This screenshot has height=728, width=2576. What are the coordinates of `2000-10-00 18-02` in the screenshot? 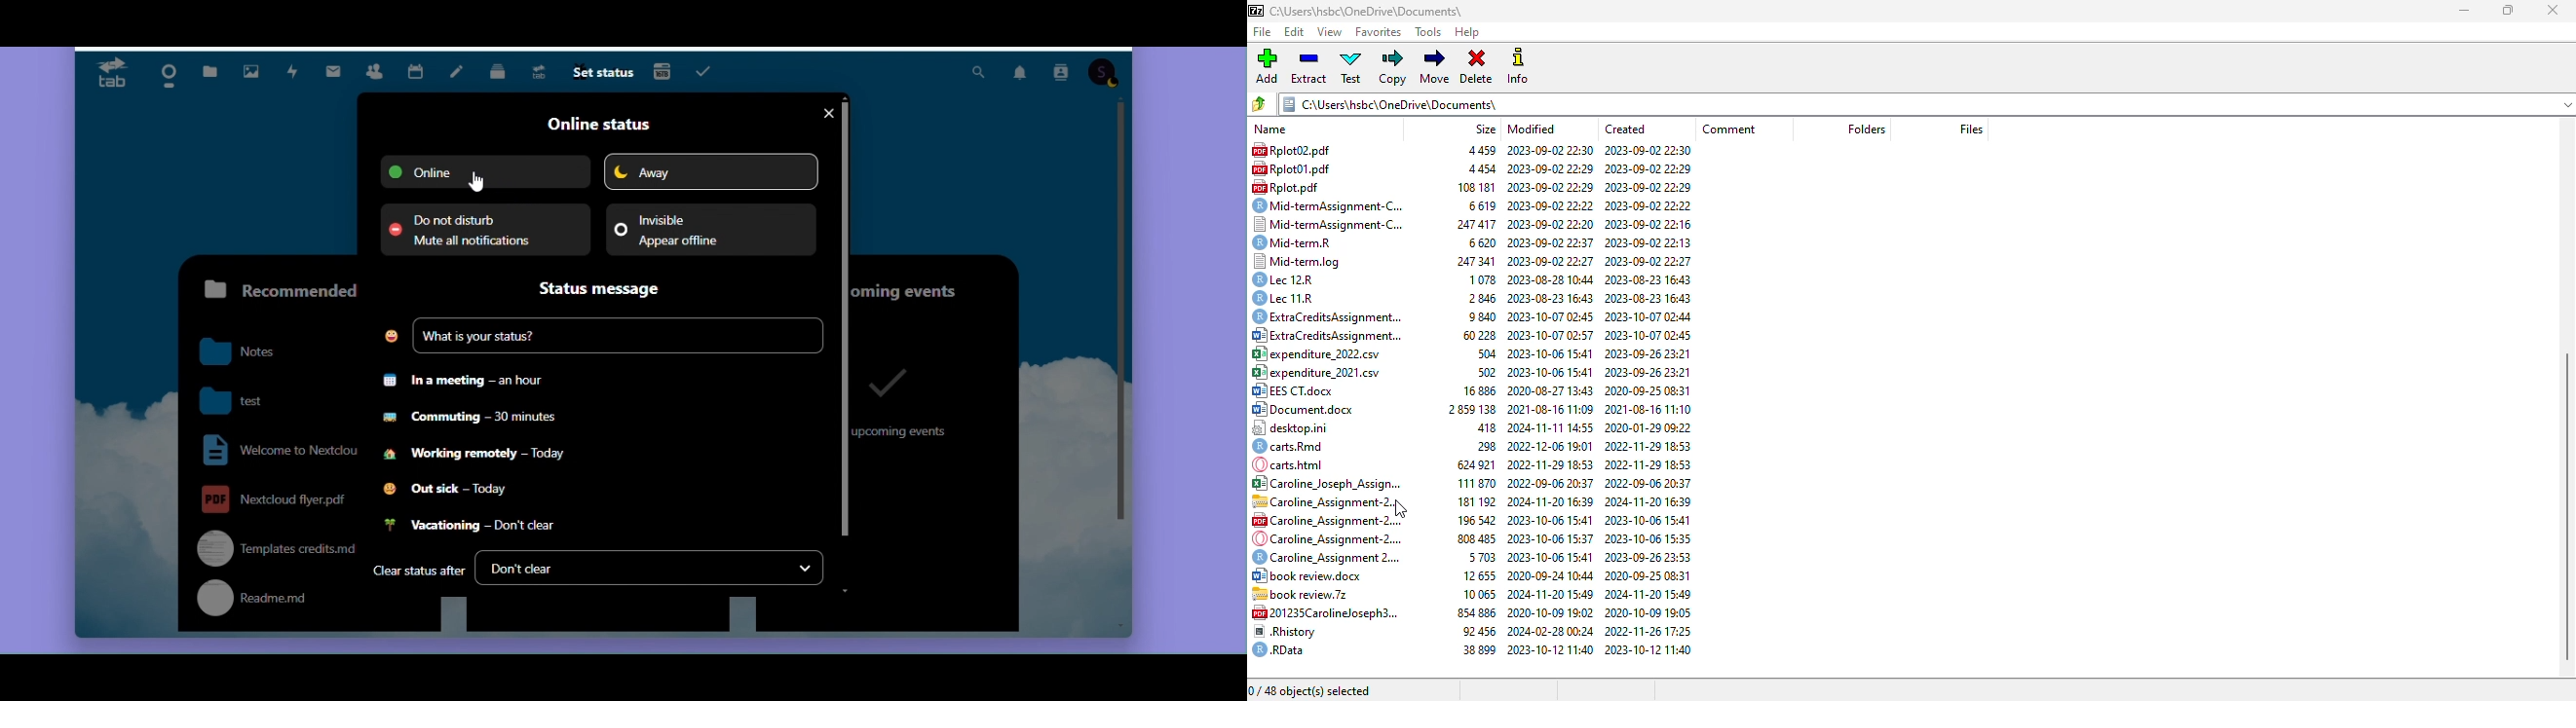 It's located at (1551, 611).